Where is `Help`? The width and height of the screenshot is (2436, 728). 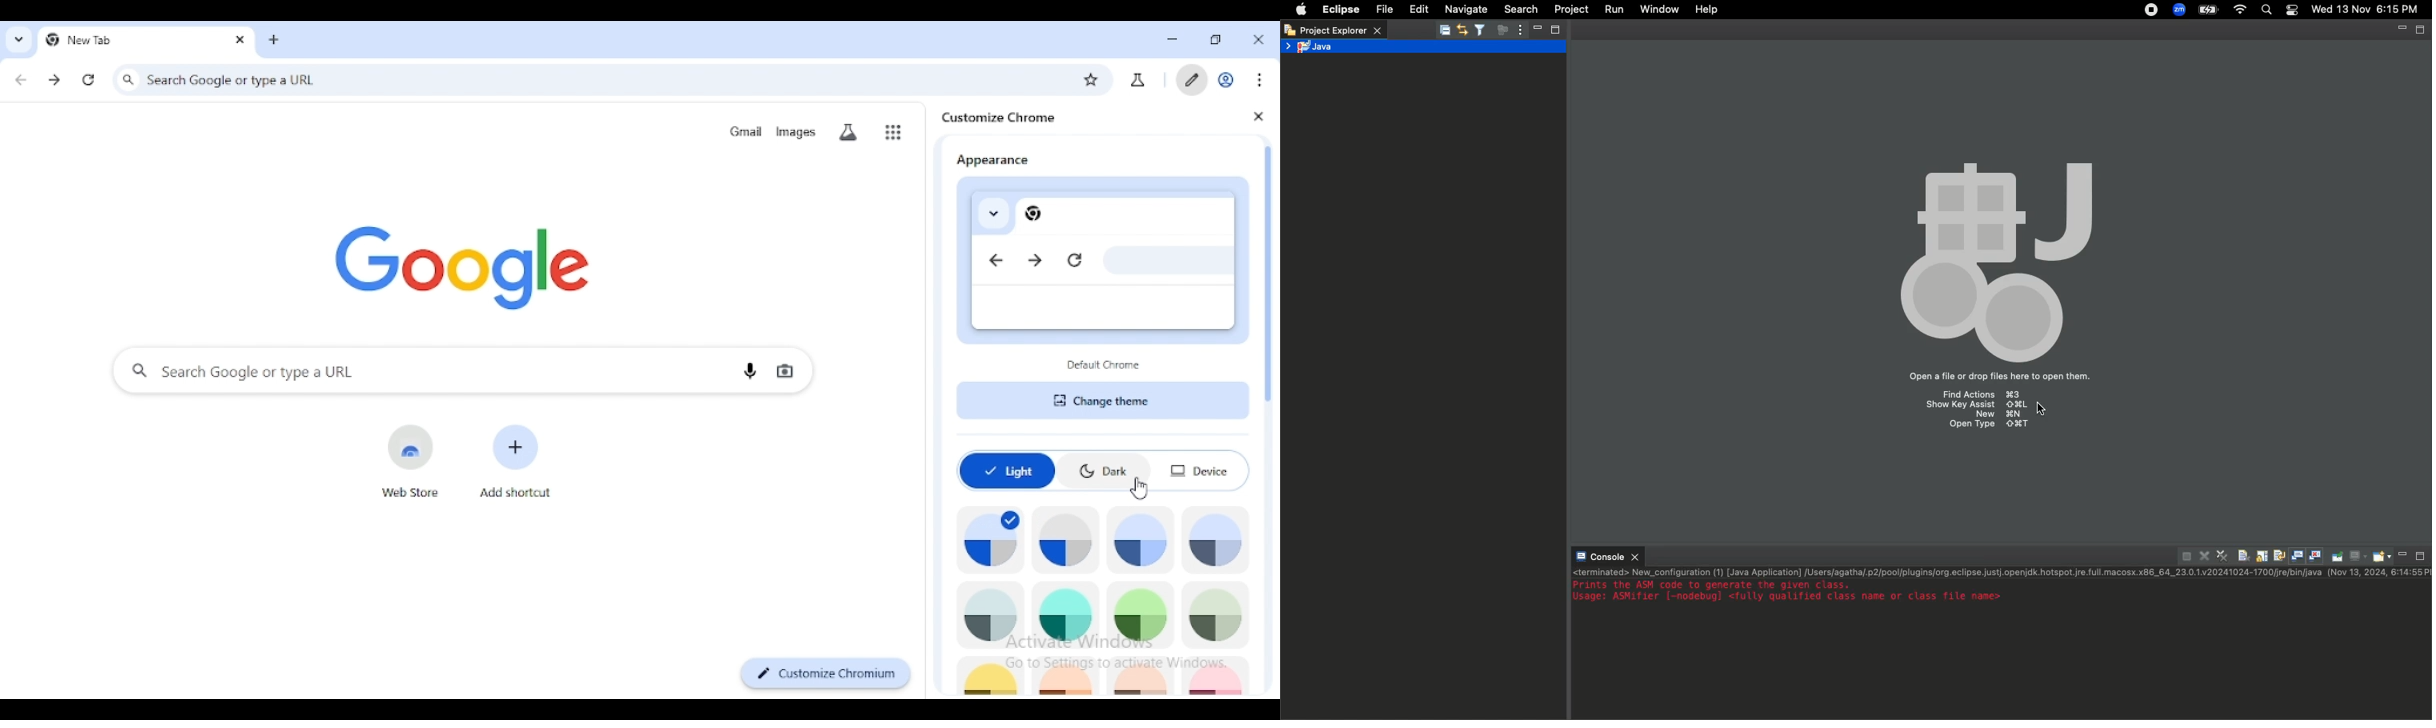
Help is located at coordinates (1710, 9).